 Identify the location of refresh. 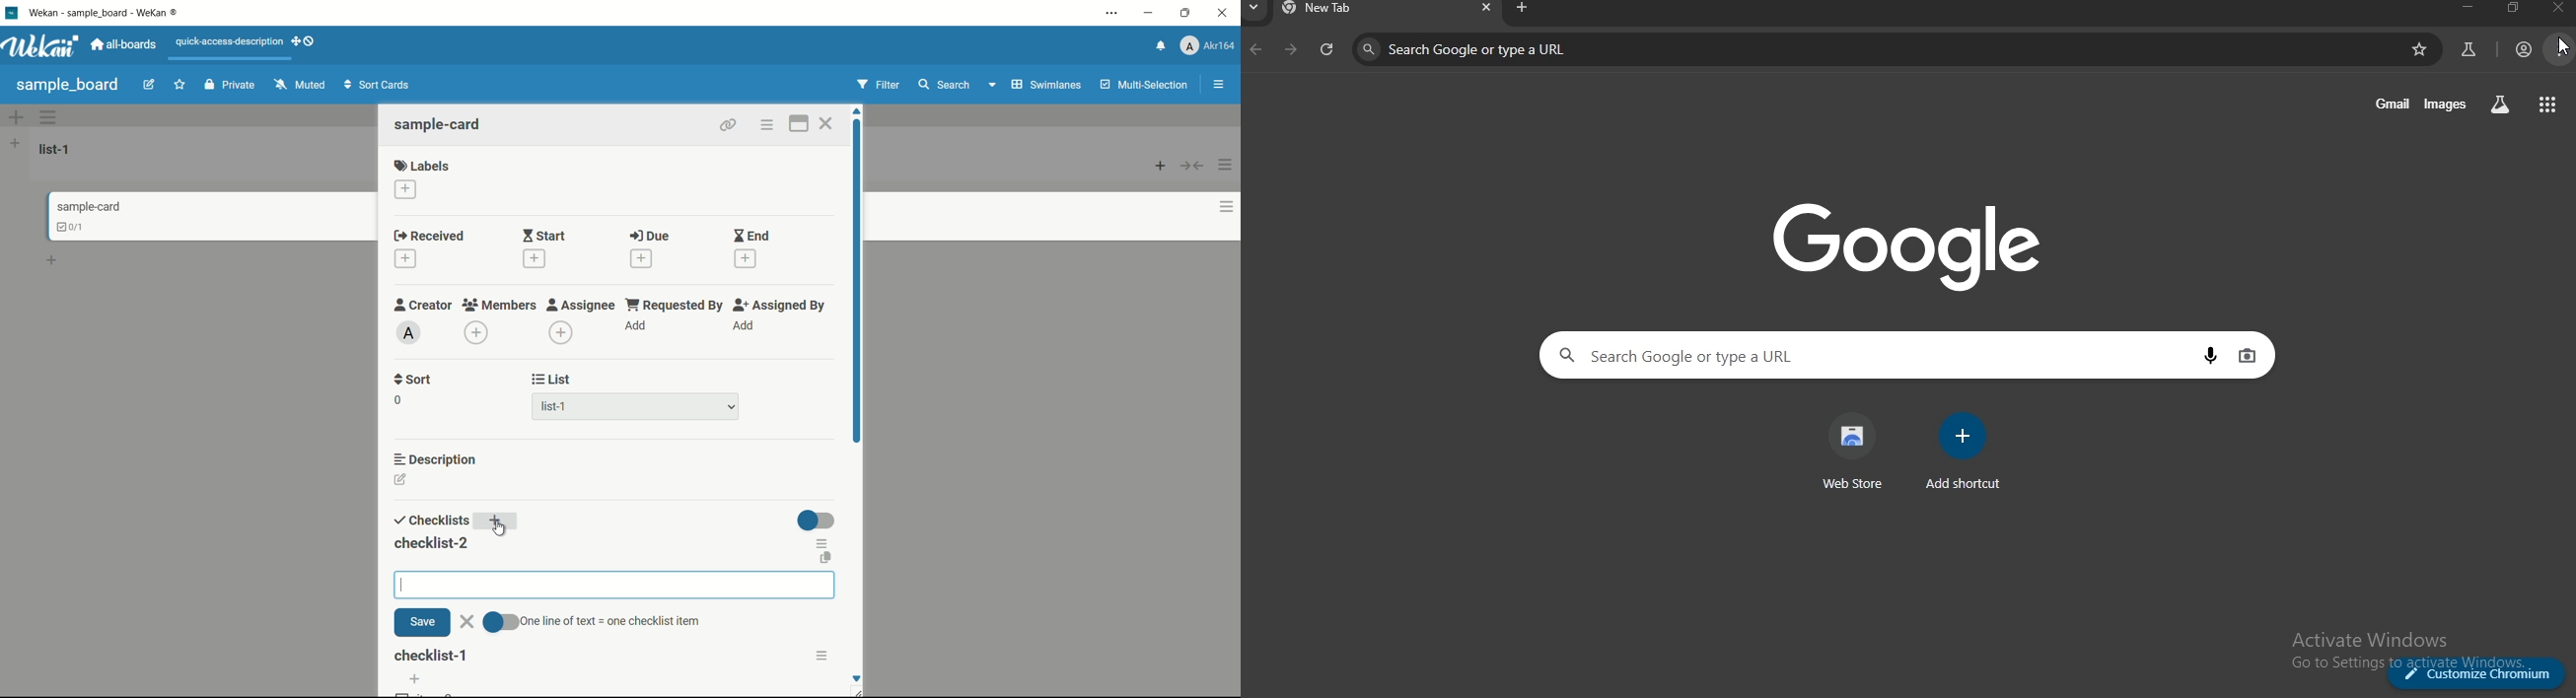
(1325, 52).